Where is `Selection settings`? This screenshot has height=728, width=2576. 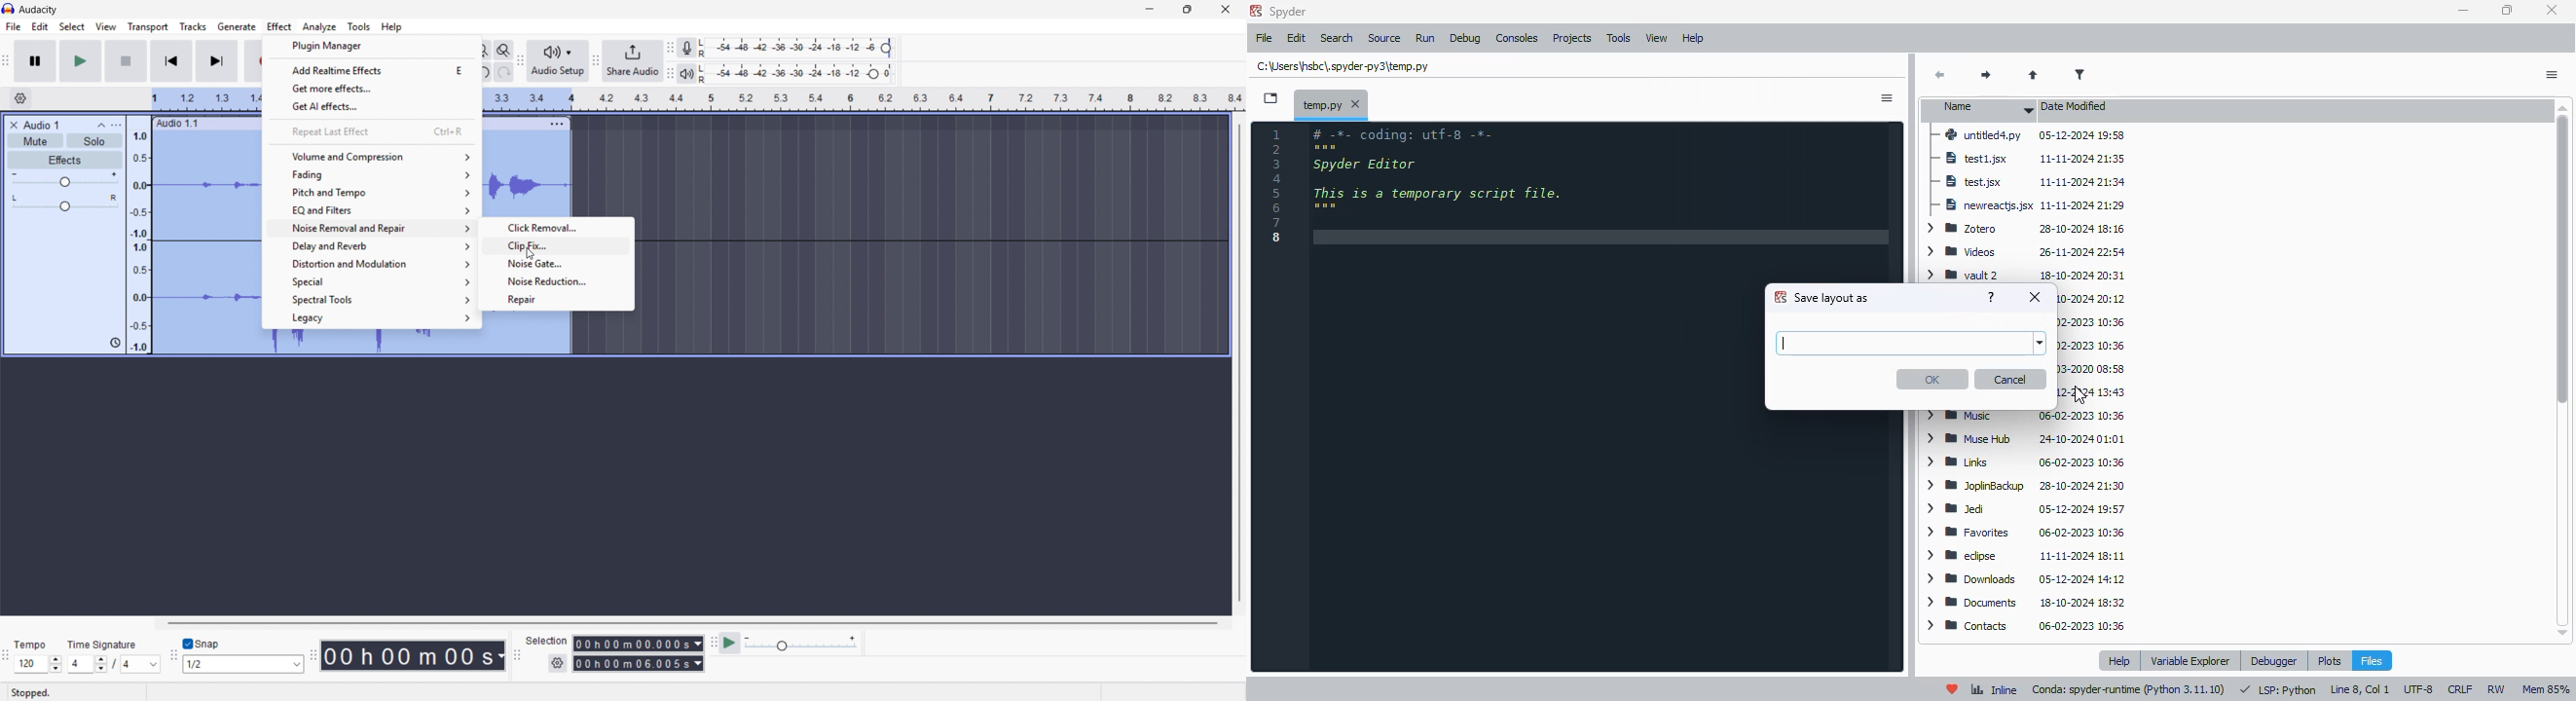
Selection settings is located at coordinates (558, 663).